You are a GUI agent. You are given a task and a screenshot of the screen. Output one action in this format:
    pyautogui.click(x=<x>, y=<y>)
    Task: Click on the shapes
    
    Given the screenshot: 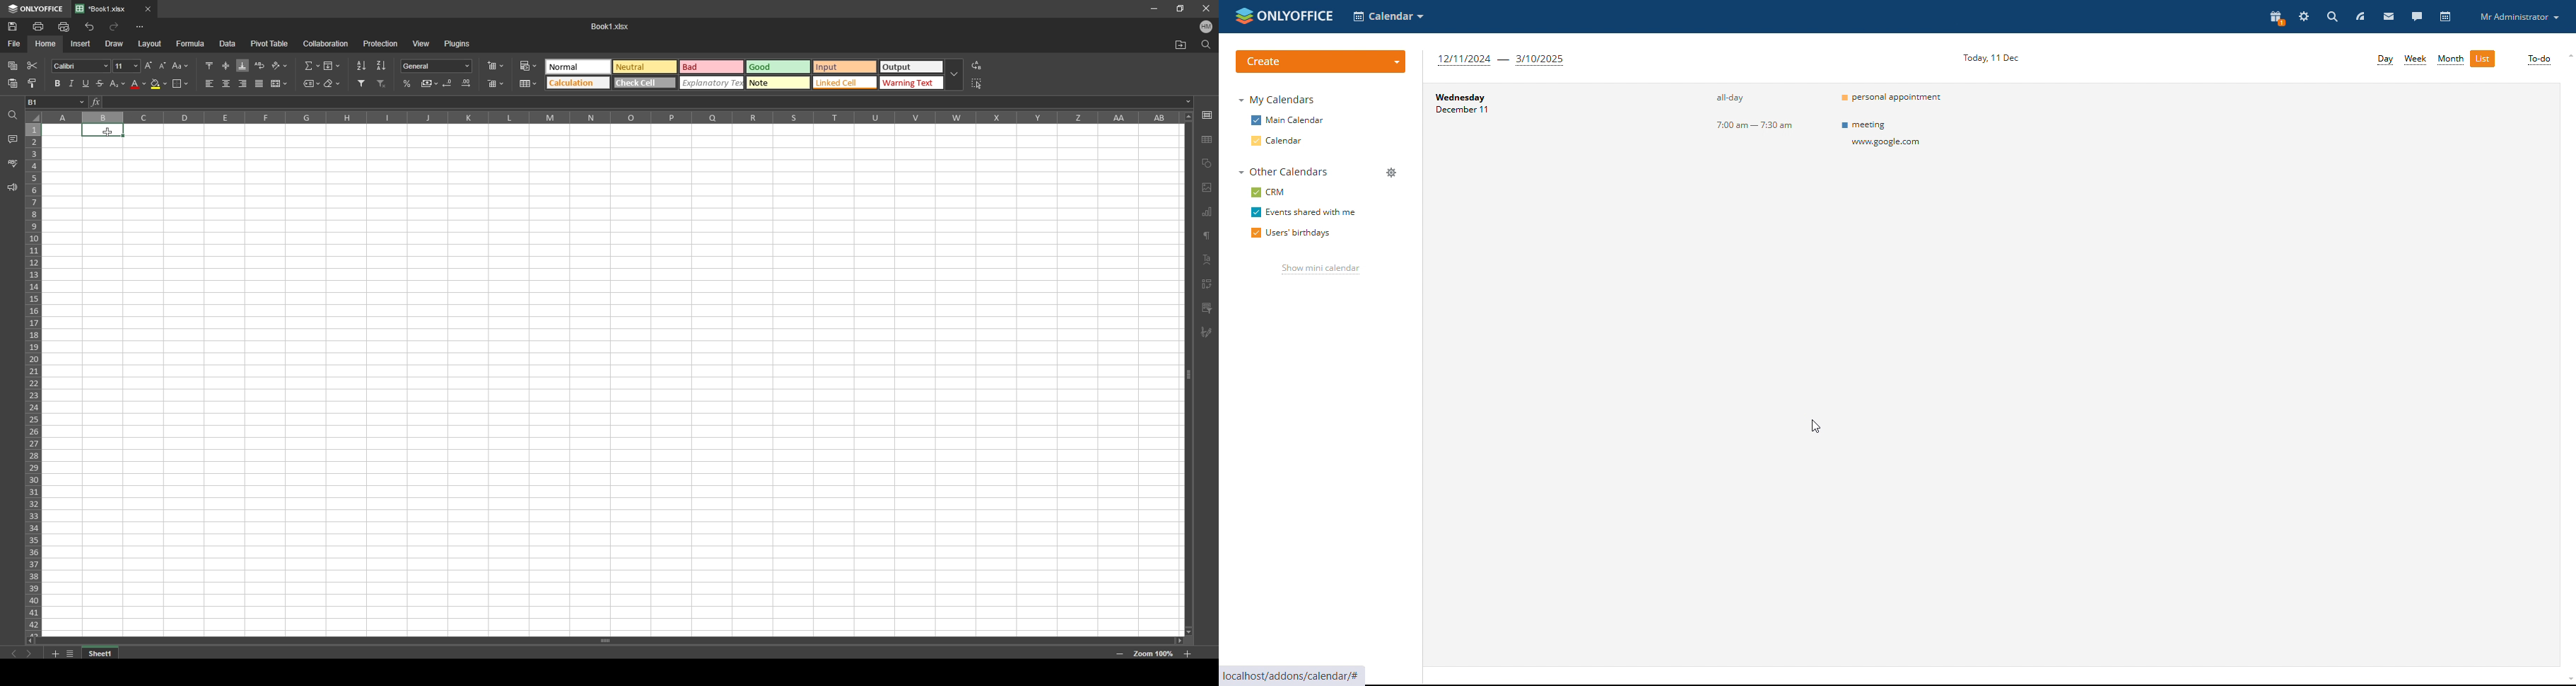 What is the action you would take?
    pyautogui.click(x=1208, y=163)
    